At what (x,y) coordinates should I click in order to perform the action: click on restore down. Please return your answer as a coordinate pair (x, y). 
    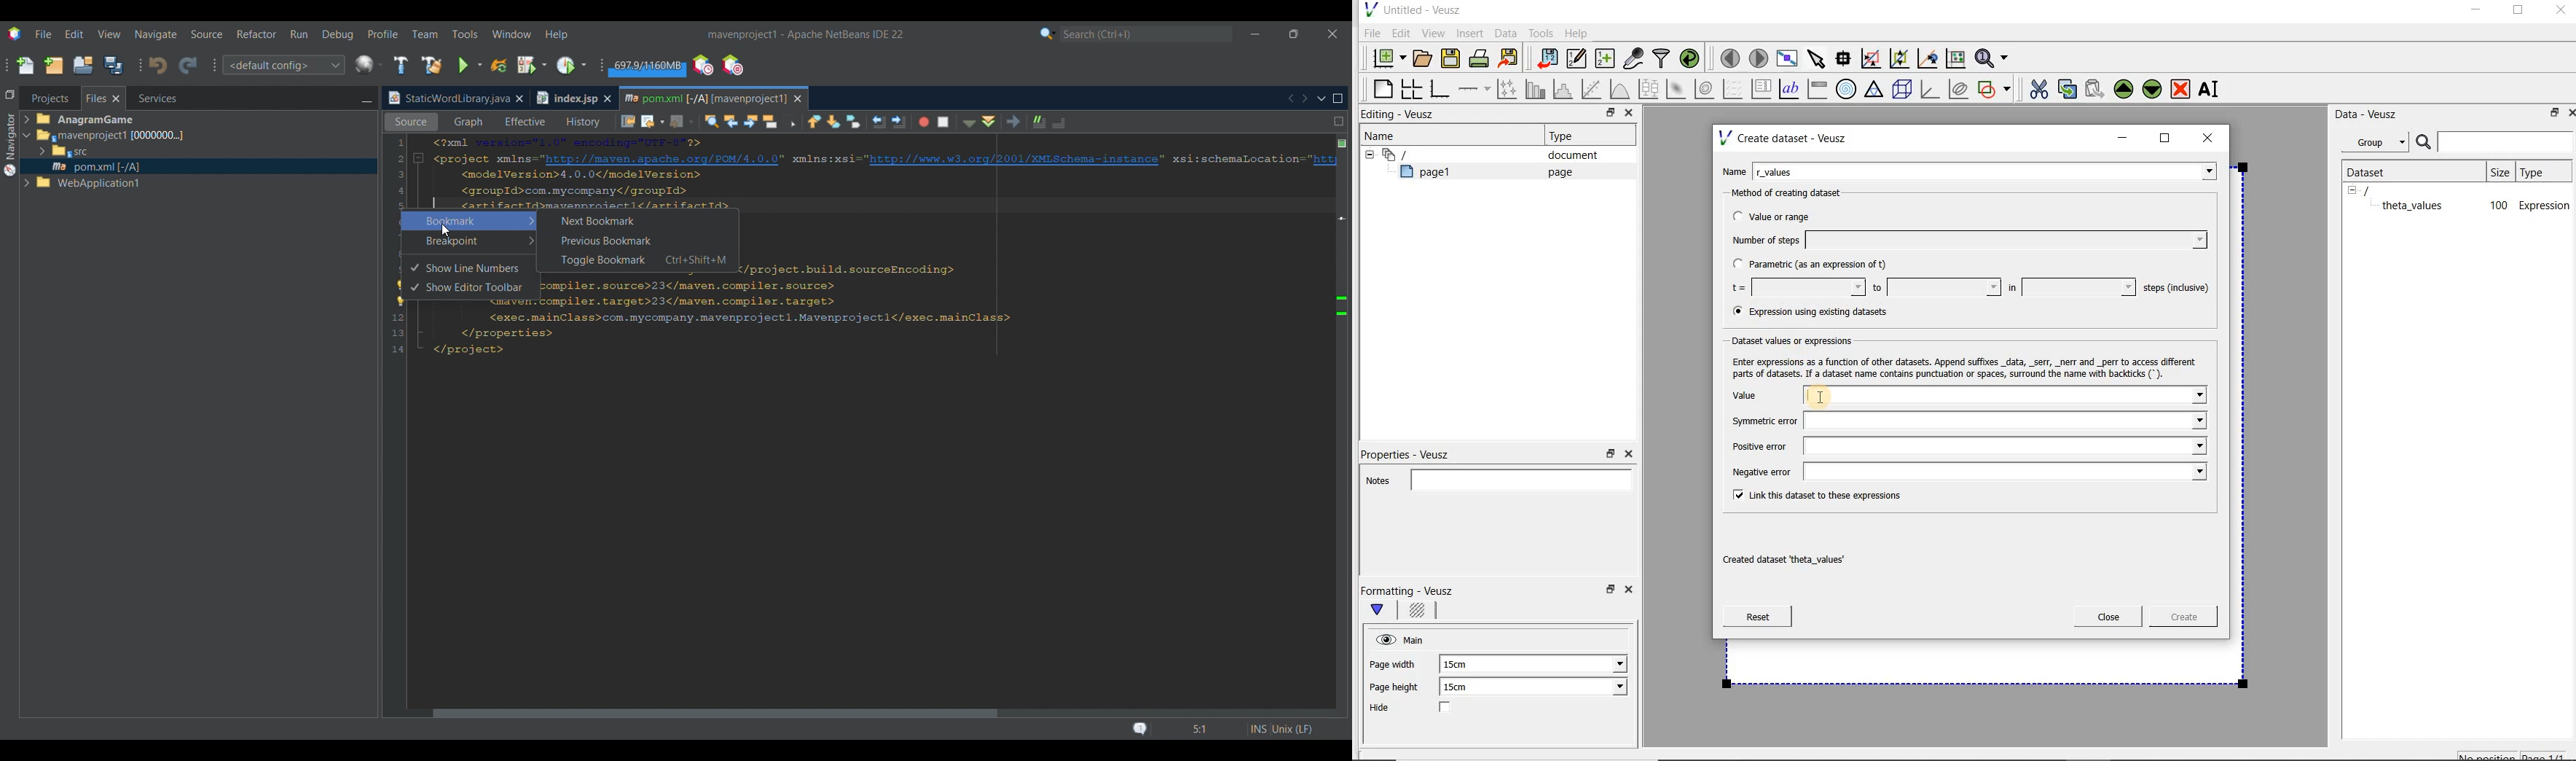
    Looking at the image, I should click on (2551, 115).